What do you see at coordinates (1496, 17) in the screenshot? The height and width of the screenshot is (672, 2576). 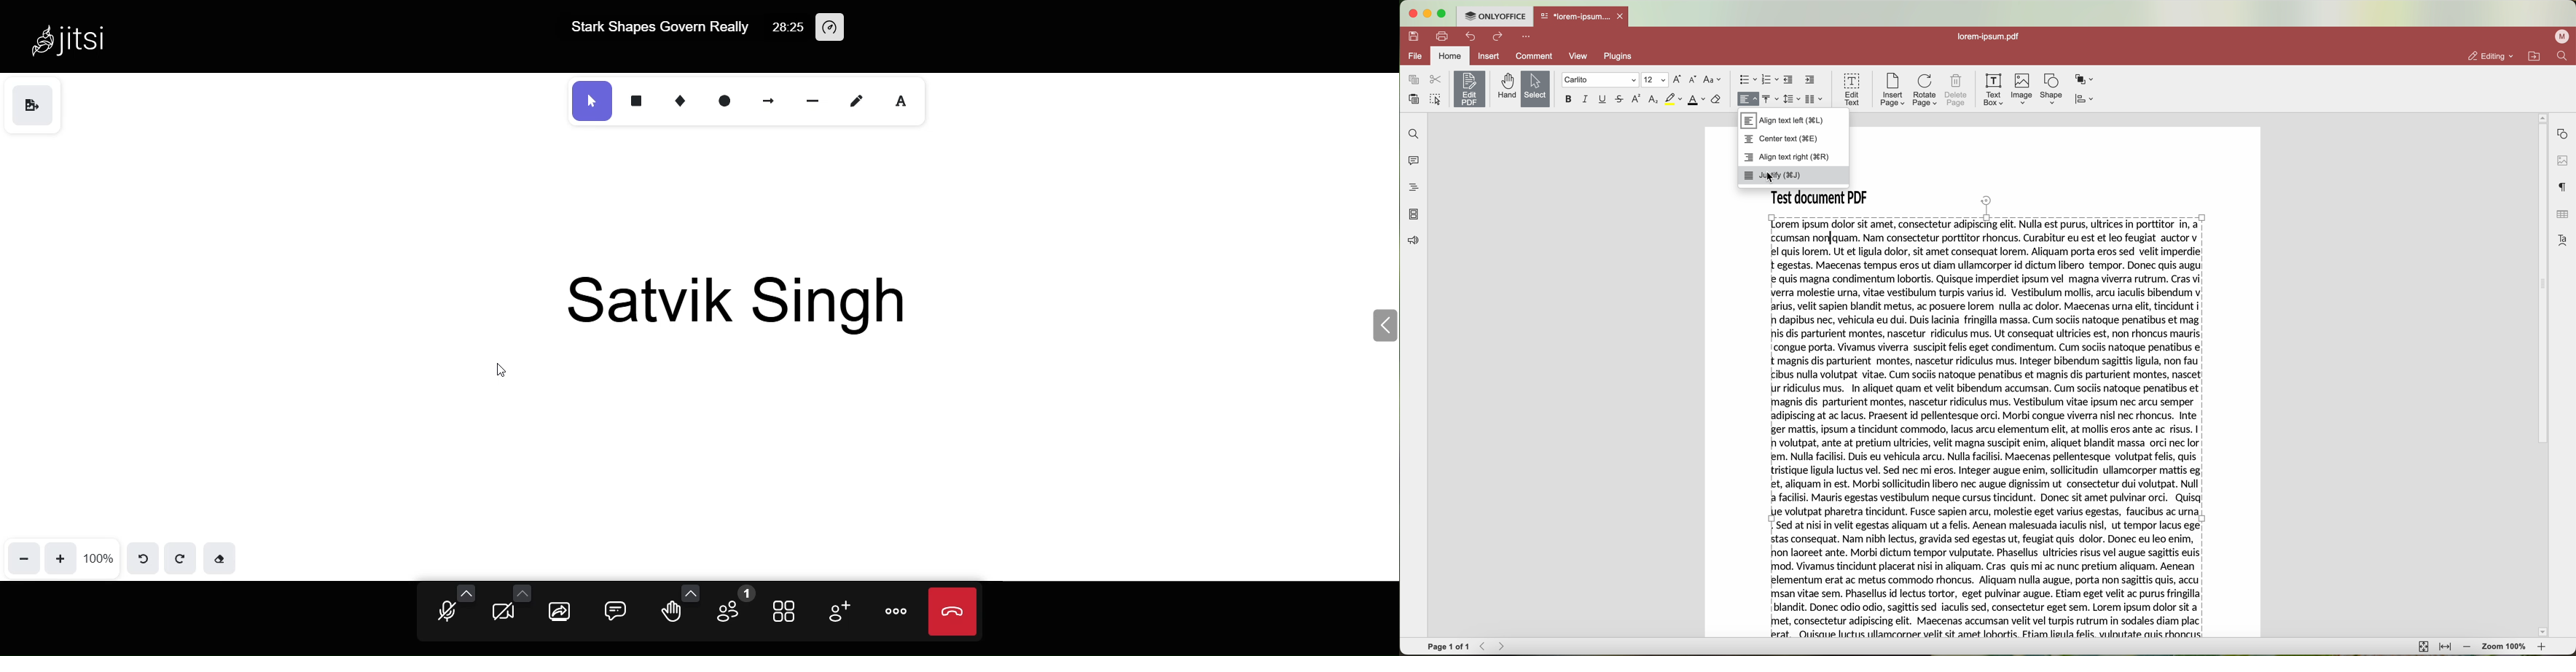 I see `ONLYOFFICE` at bounding box center [1496, 17].